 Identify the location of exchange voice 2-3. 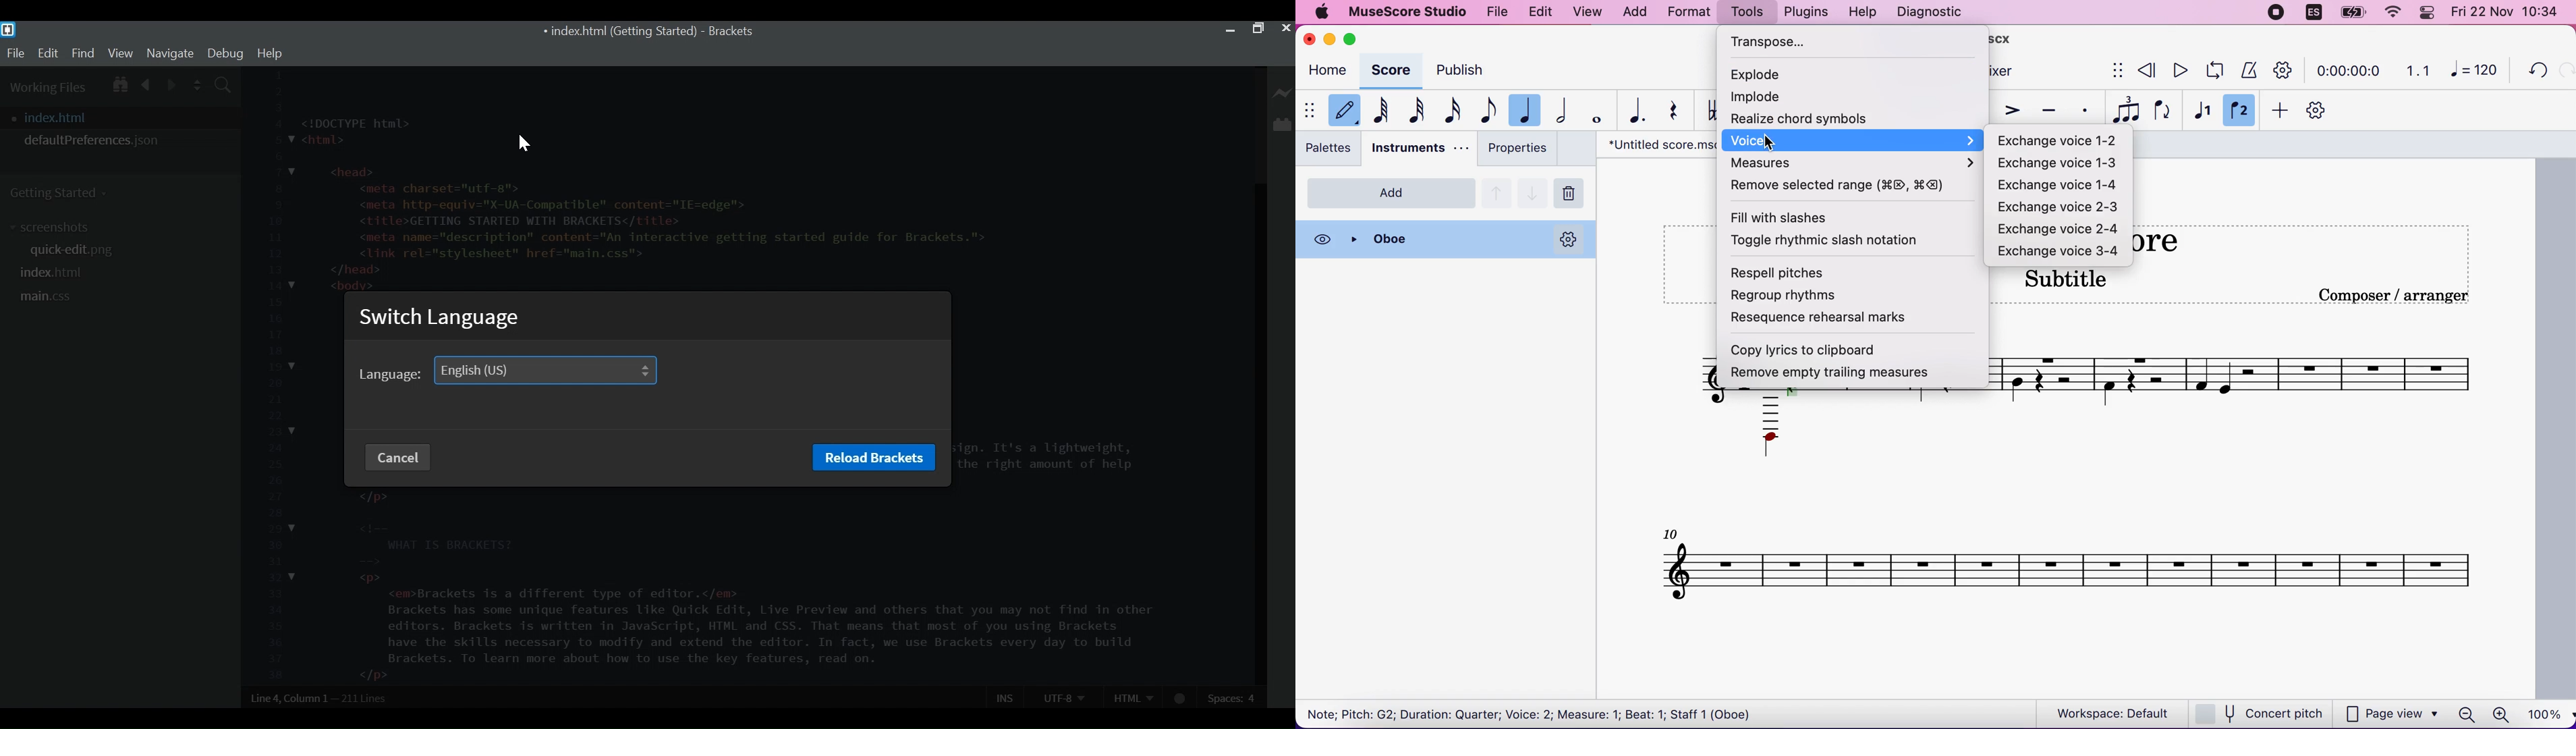
(2062, 208).